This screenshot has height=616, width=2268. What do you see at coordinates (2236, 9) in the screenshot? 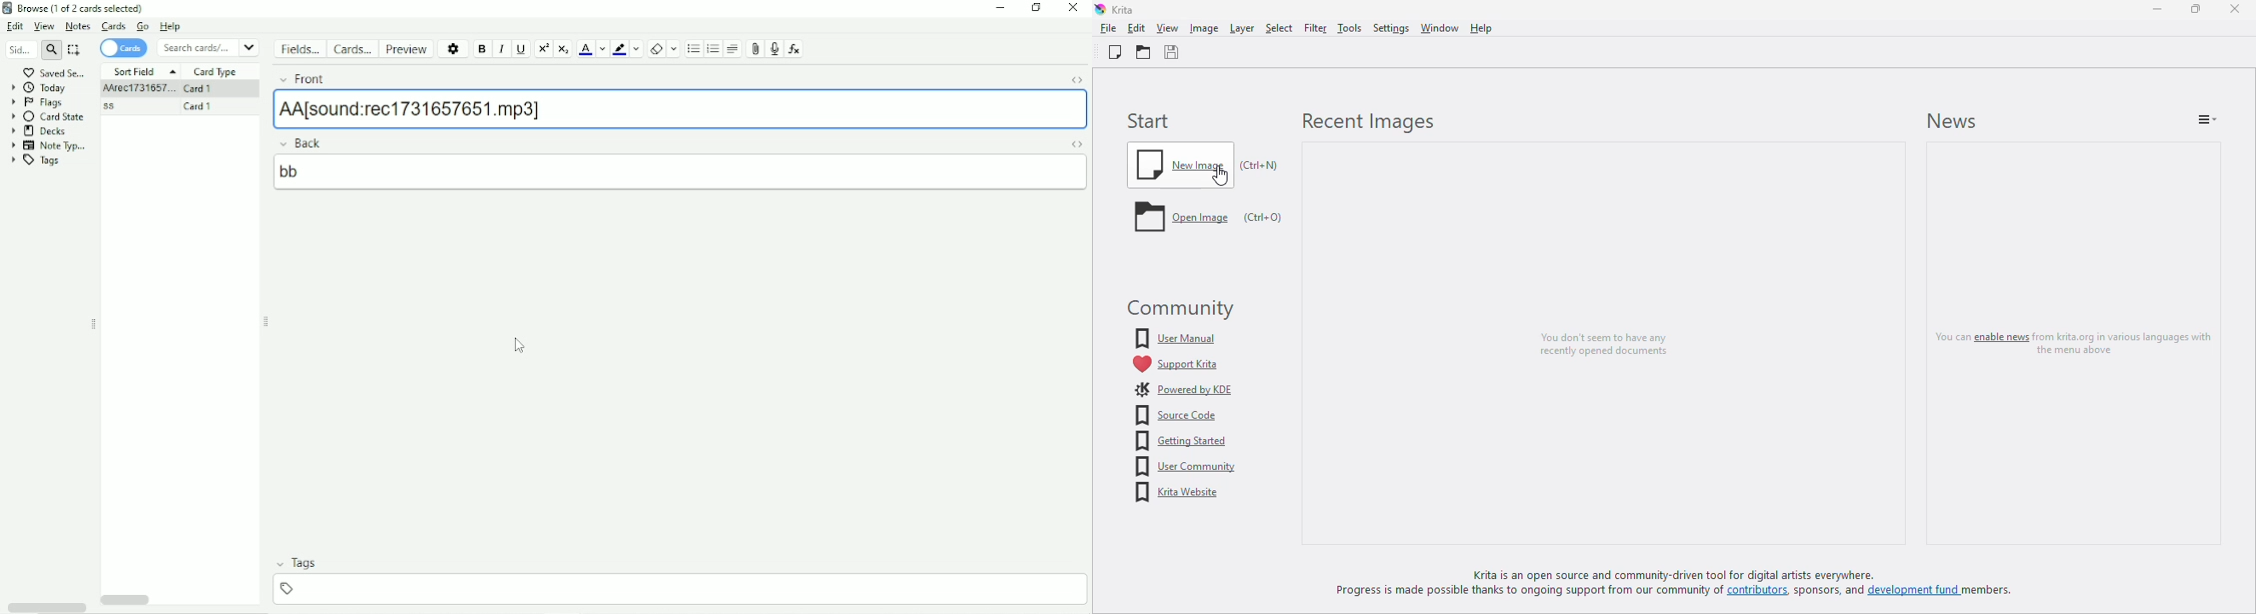
I see `close` at bounding box center [2236, 9].